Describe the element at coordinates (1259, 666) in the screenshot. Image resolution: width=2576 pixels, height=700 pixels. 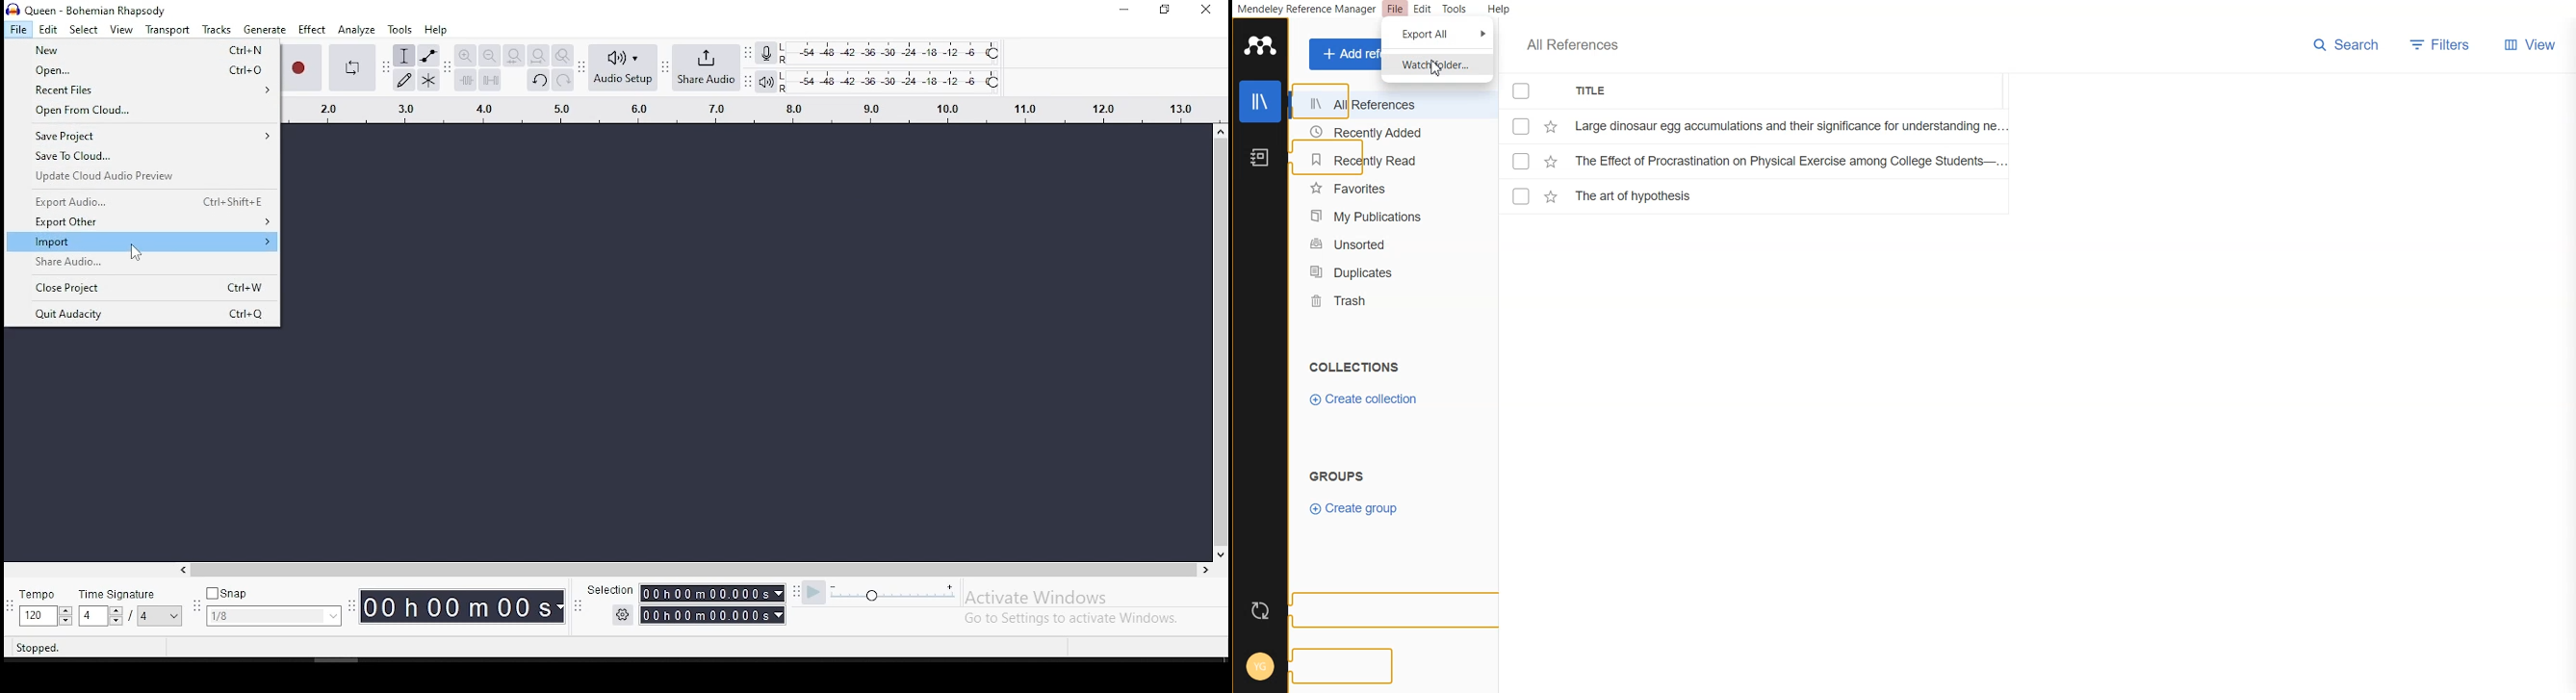
I see `Account` at that location.